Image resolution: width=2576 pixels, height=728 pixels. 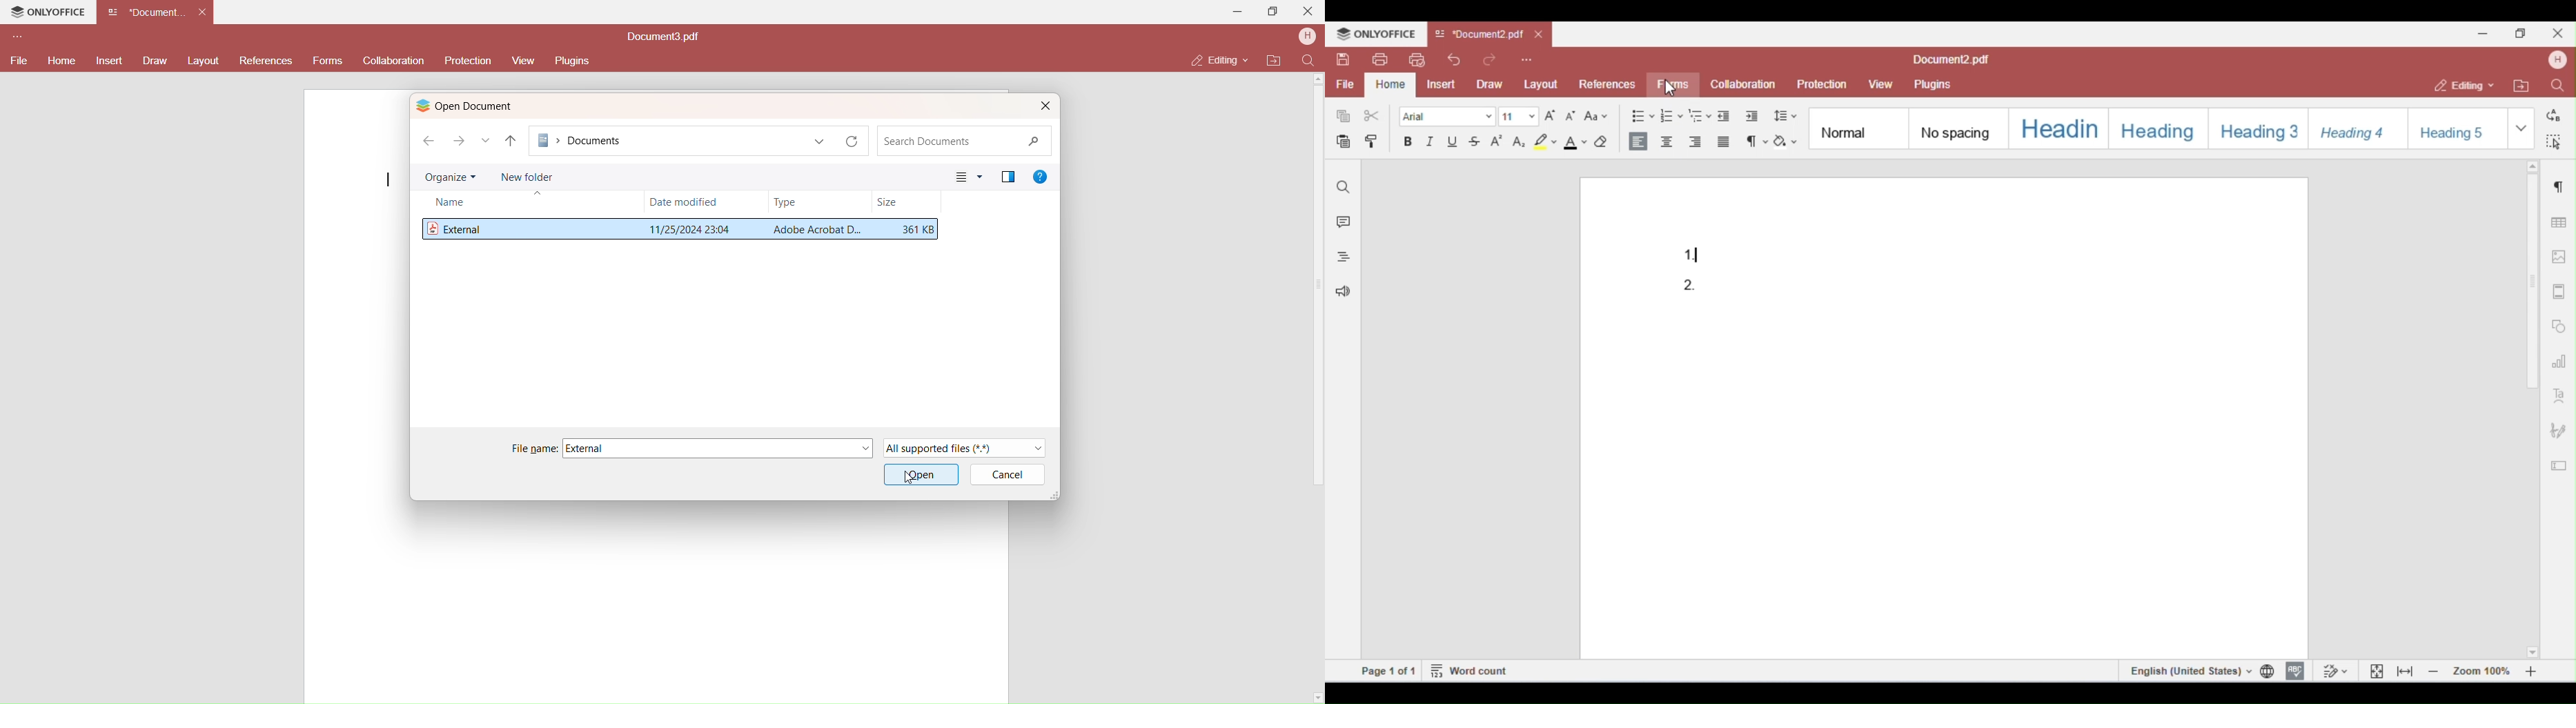 I want to click on Editing, so click(x=1214, y=59).